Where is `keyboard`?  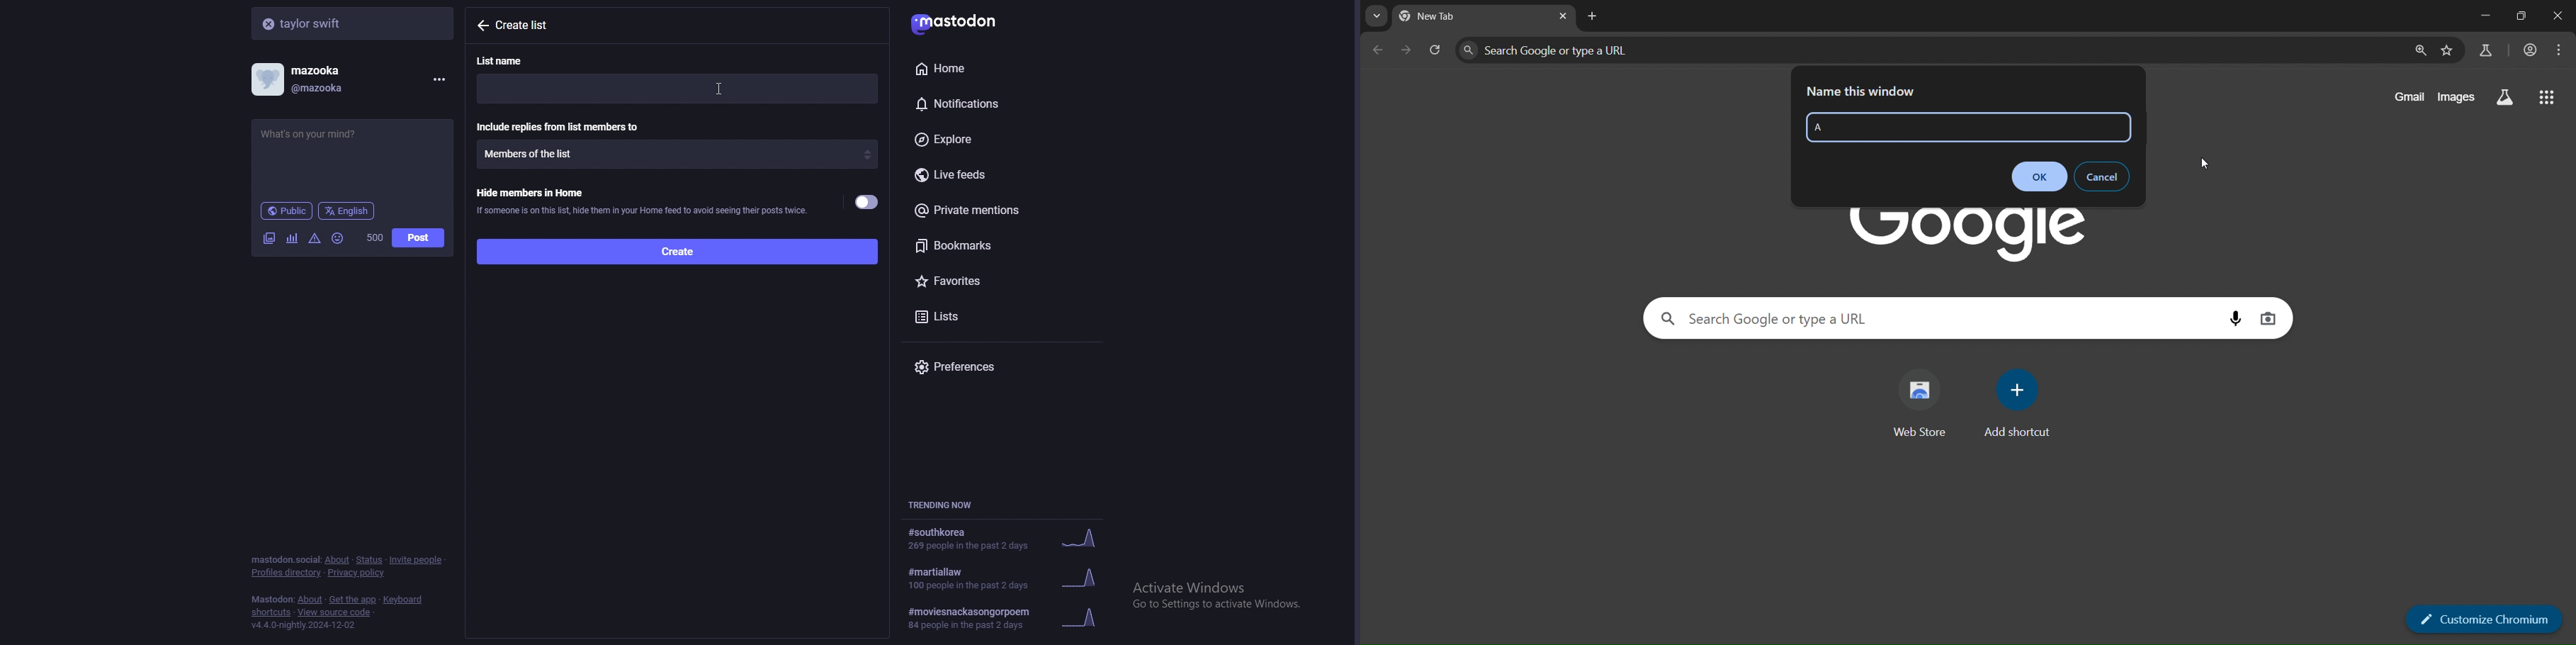 keyboard is located at coordinates (405, 600).